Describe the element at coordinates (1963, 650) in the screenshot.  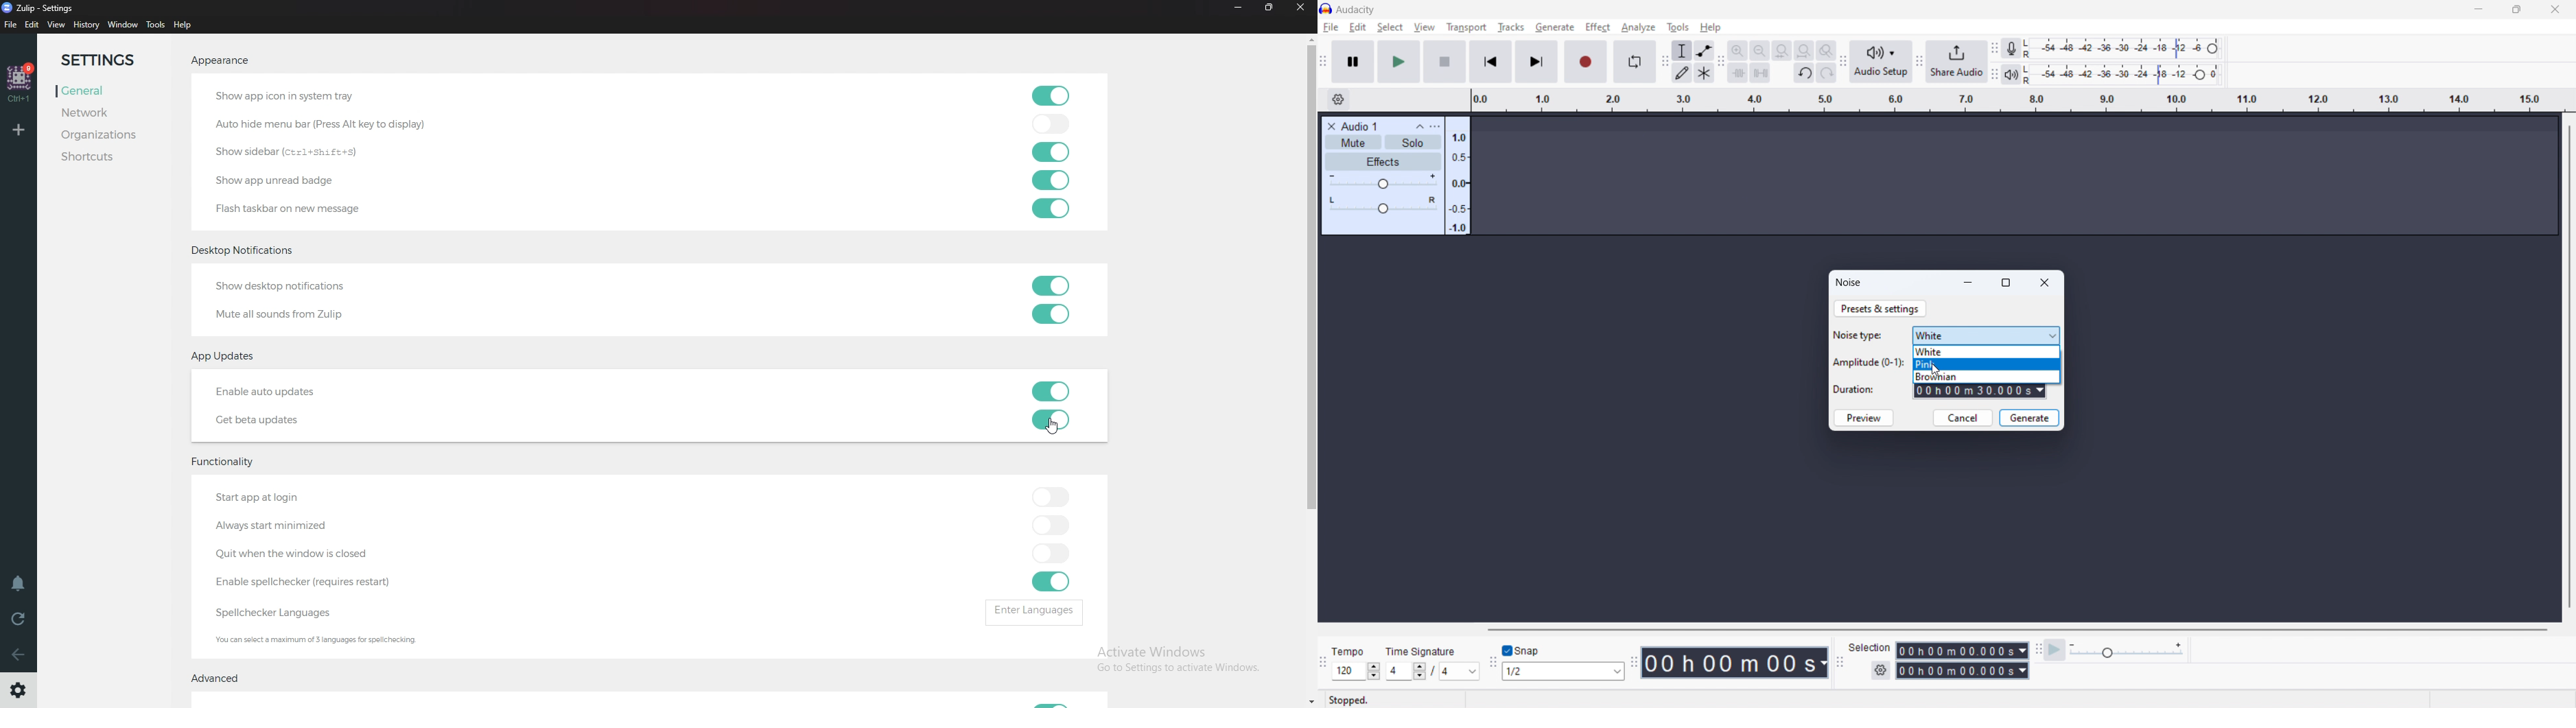
I see `start time` at that location.